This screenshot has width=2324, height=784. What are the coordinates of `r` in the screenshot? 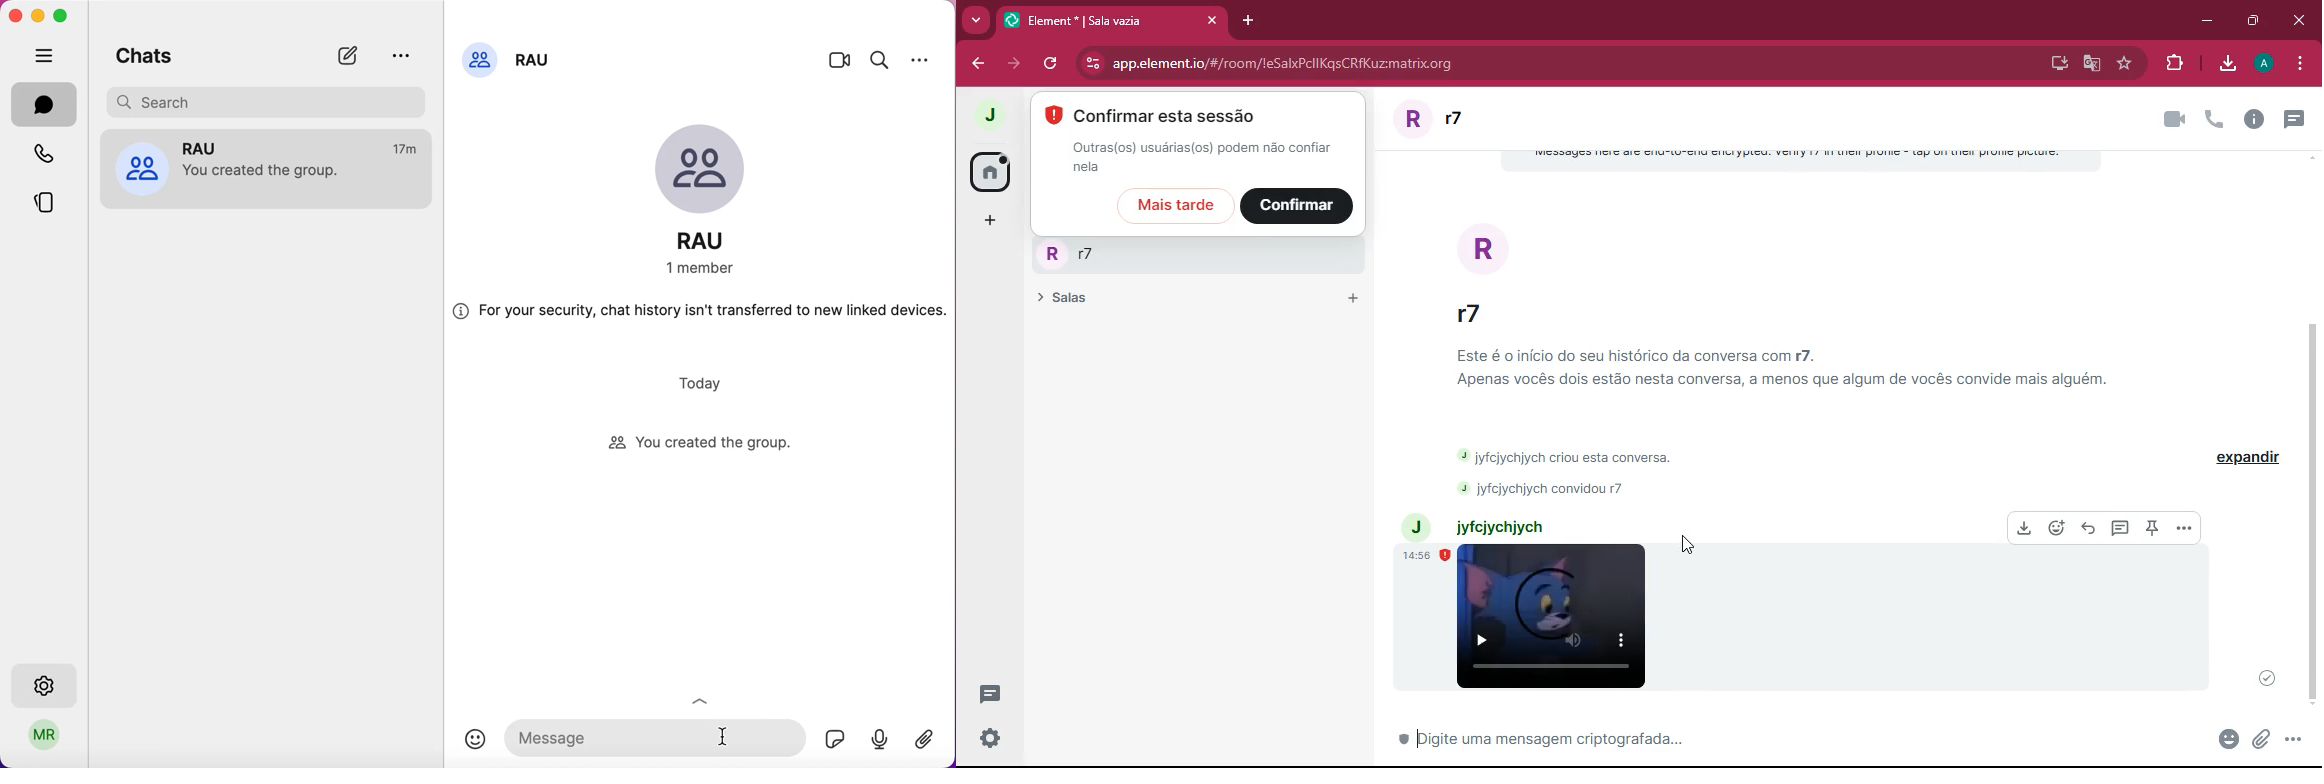 It's located at (1483, 245).